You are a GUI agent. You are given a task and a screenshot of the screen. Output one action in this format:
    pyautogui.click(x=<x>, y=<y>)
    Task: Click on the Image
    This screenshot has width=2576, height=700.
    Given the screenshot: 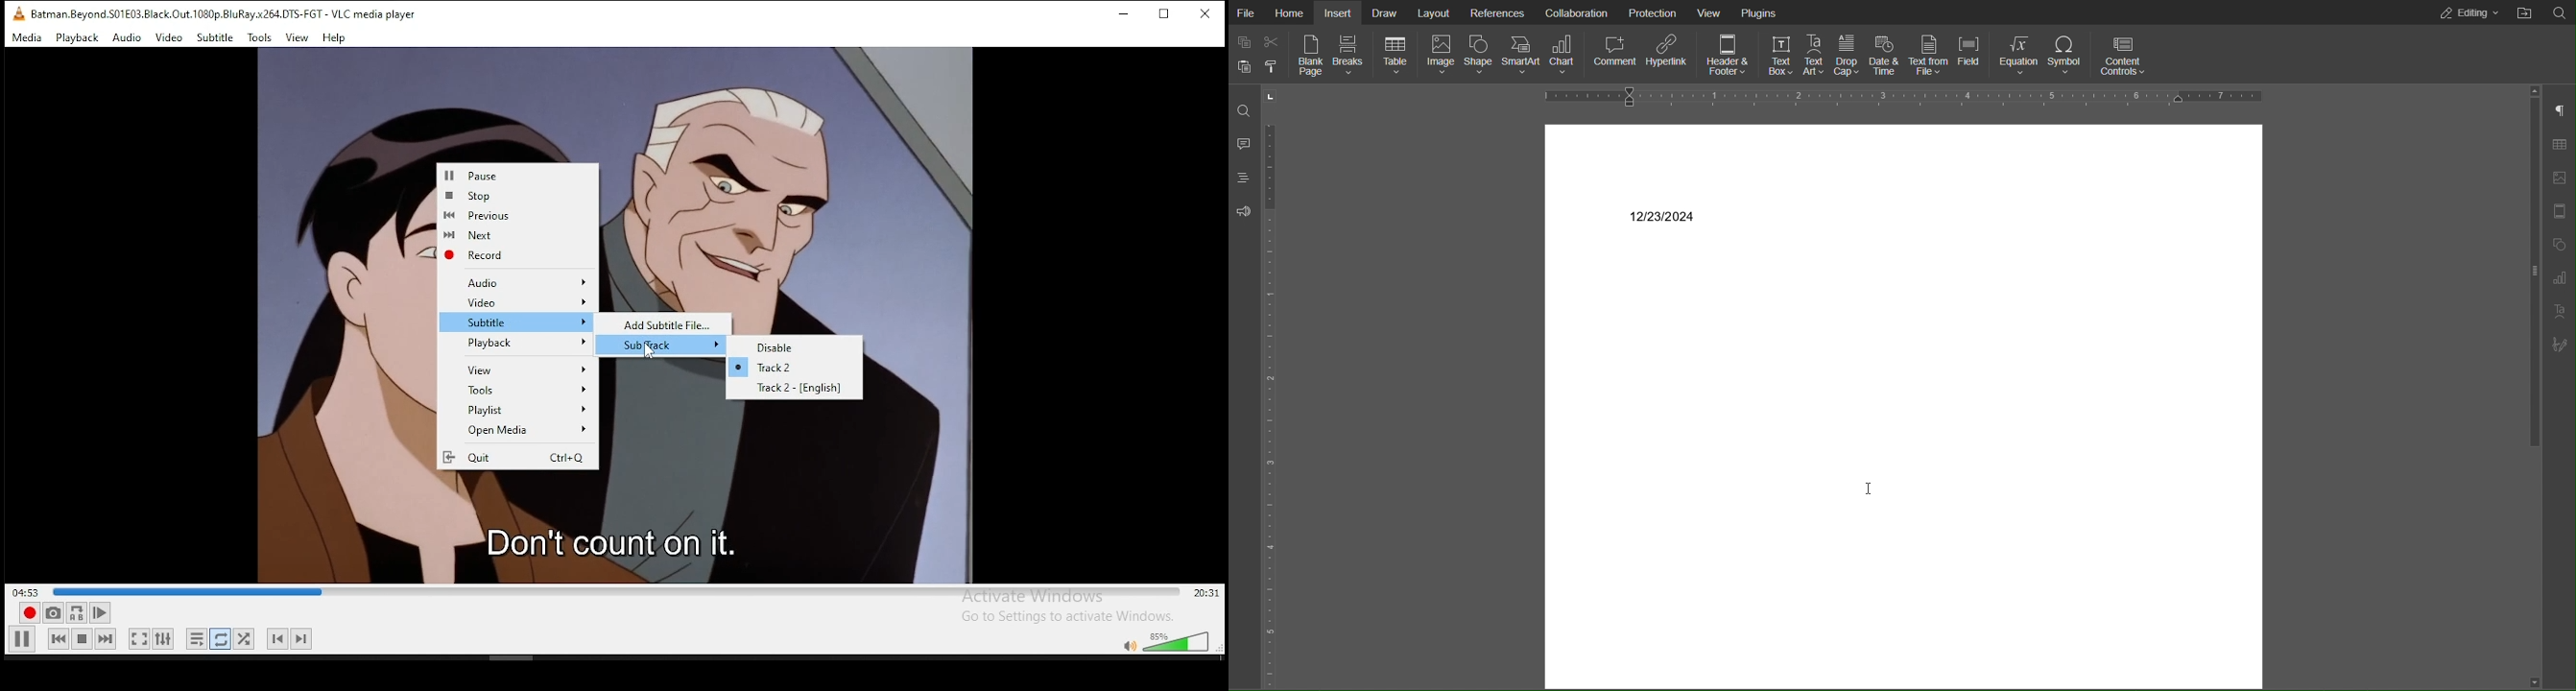 What is the action you would take?
    pyautogui.click(x=1441, y=57)
    